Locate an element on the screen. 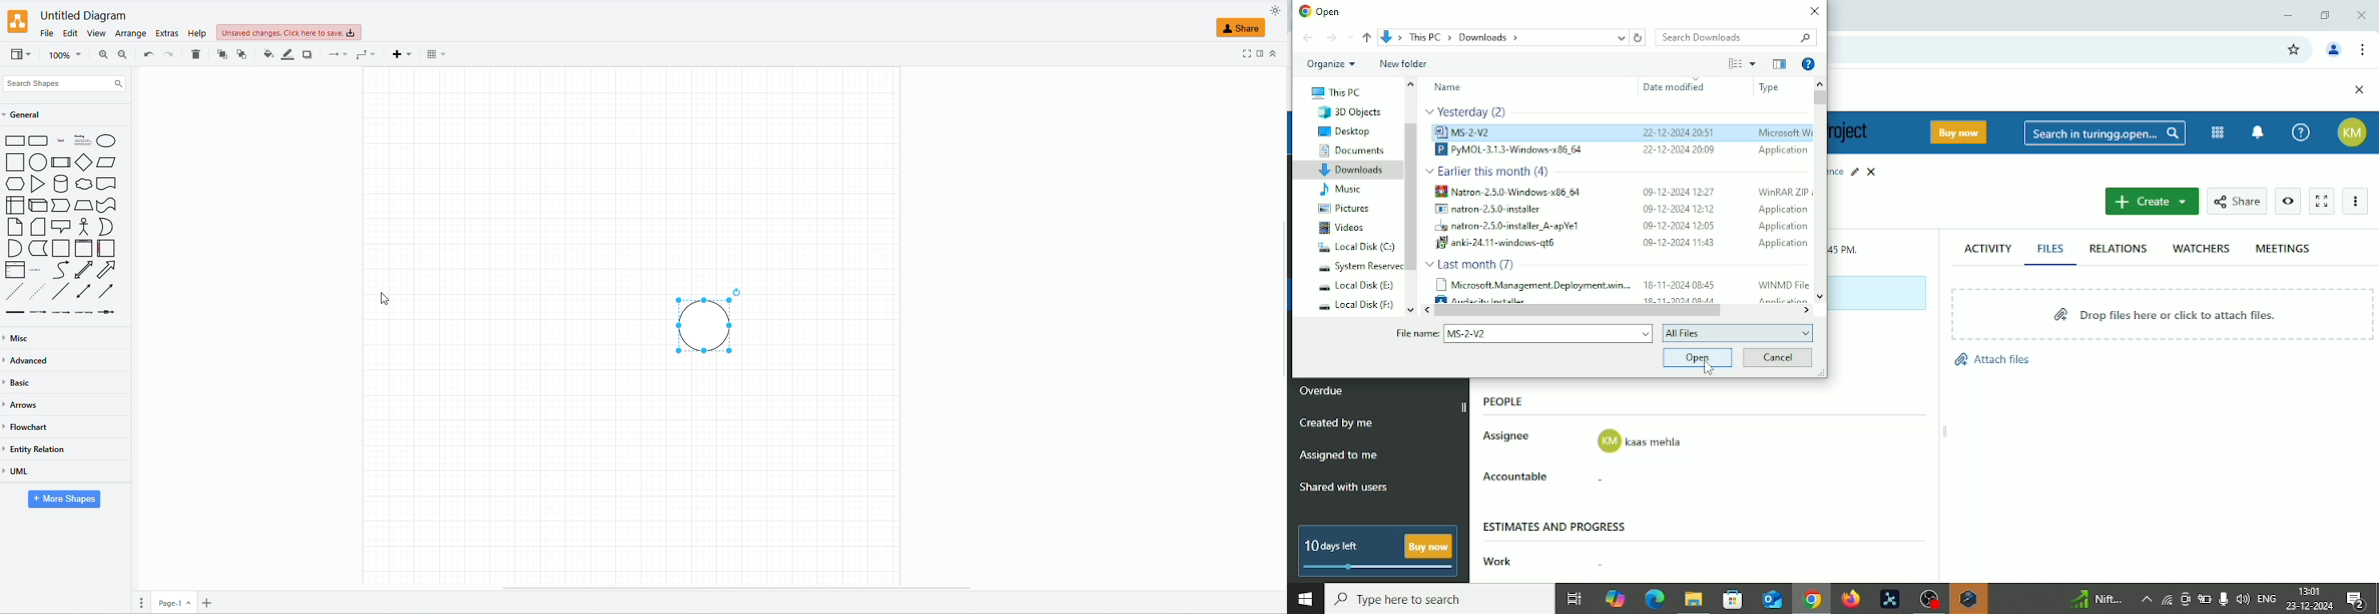 The height and width of the screenshot is (616, 2380). RECTANGLE is located at coordinates (13, 140).